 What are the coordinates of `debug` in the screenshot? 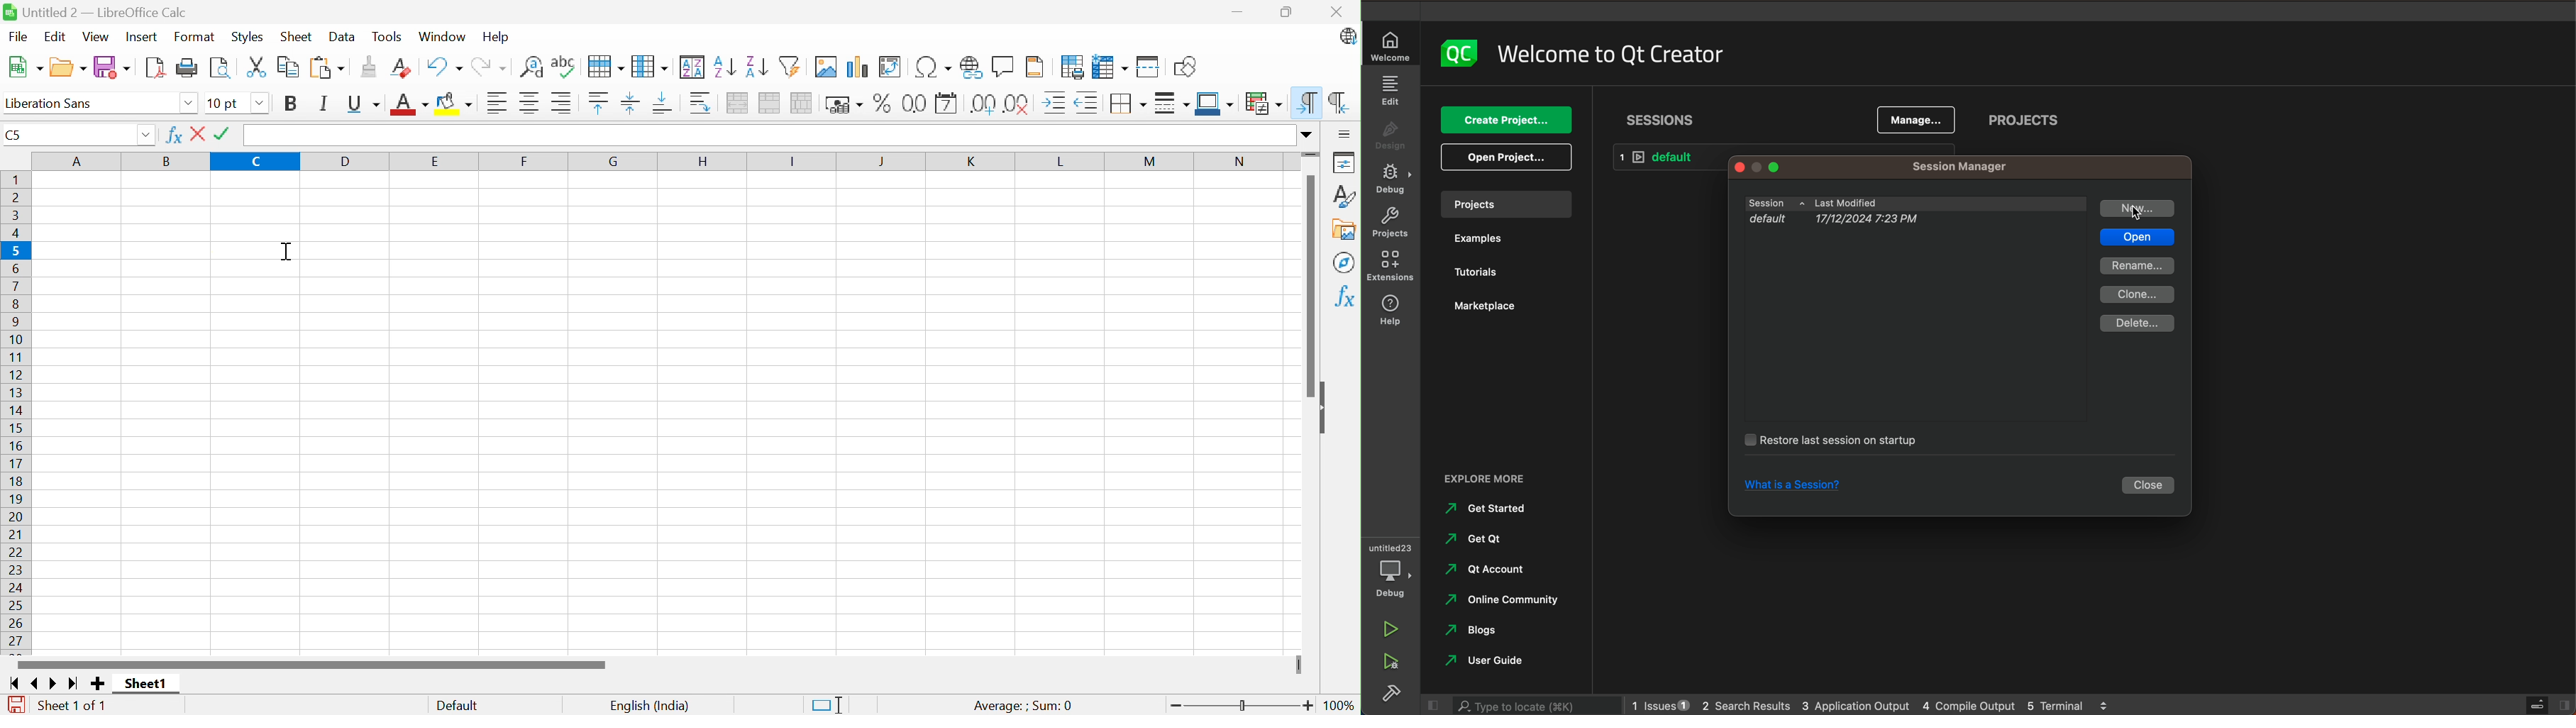 It's located at (1393, 180).